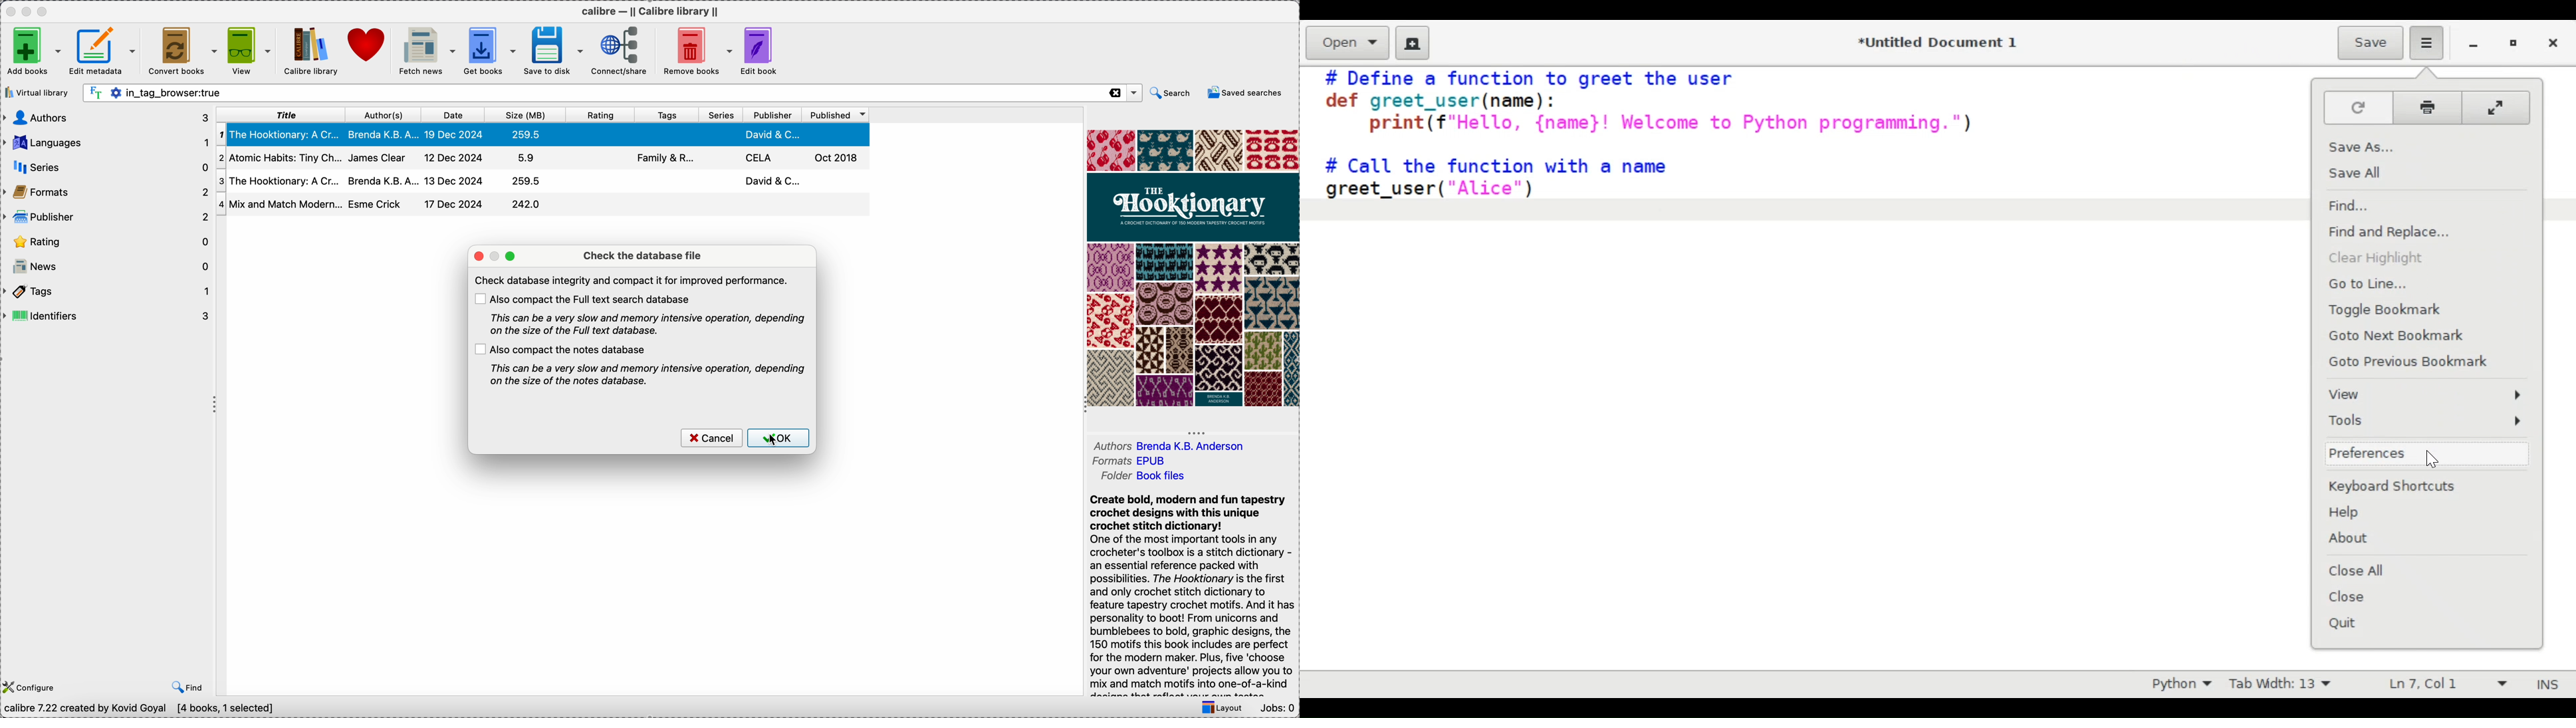  I want to click on tags, so click(107, 291).